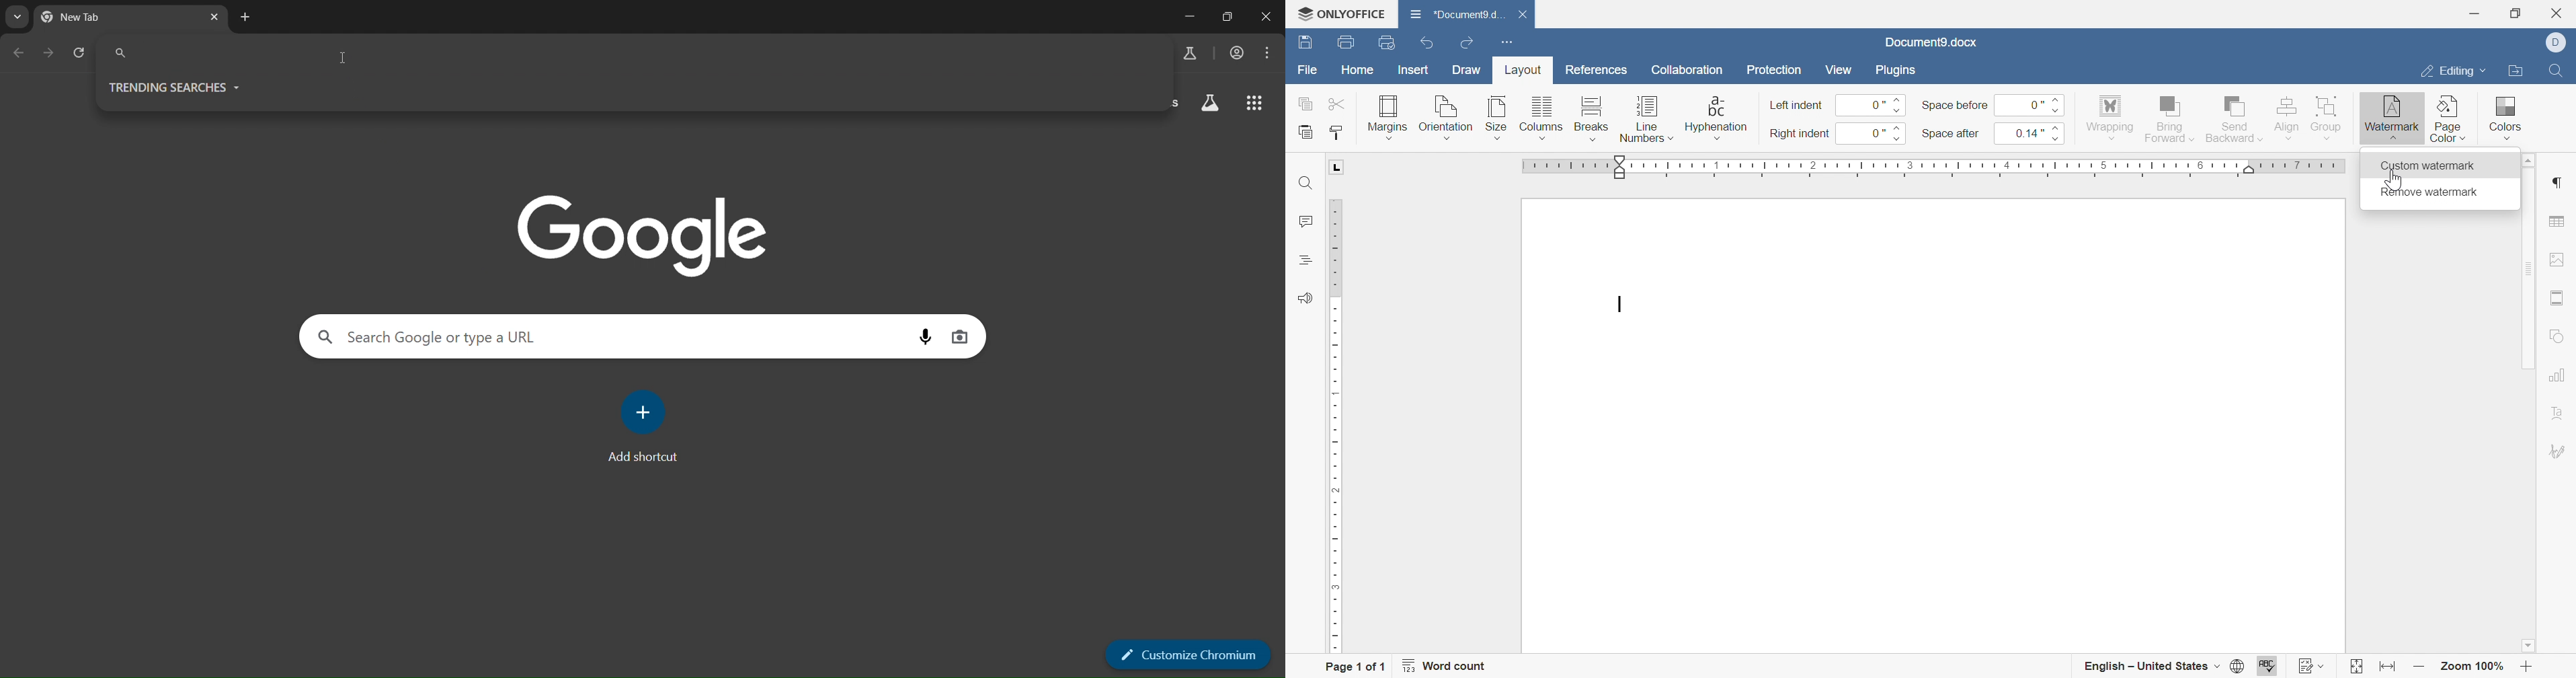 The image size is (2576, 700). What do you see at coordinates (1303, 222) in the screenshot?
I see `comments` at bounding box center [1303, 222].